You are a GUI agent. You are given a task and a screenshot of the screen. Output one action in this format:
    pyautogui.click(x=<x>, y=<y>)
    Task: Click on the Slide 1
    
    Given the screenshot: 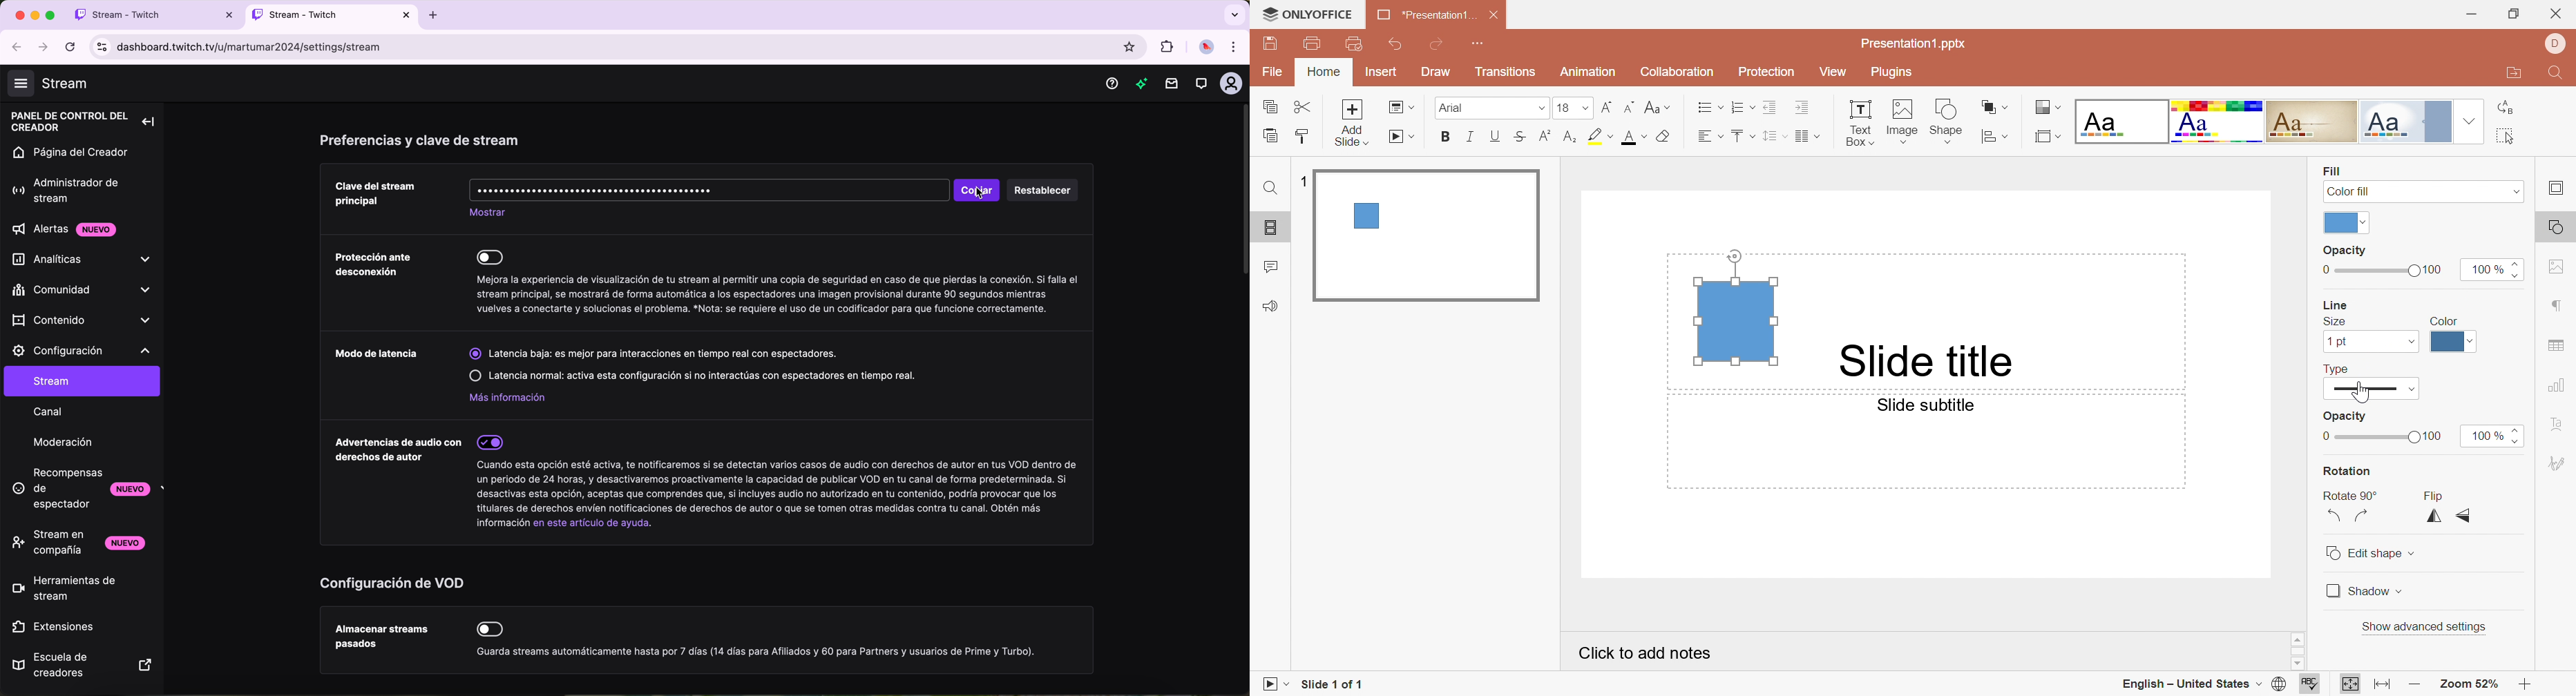 What is the action you would take?
    pyautogui.click(x=1429, y=237)
    